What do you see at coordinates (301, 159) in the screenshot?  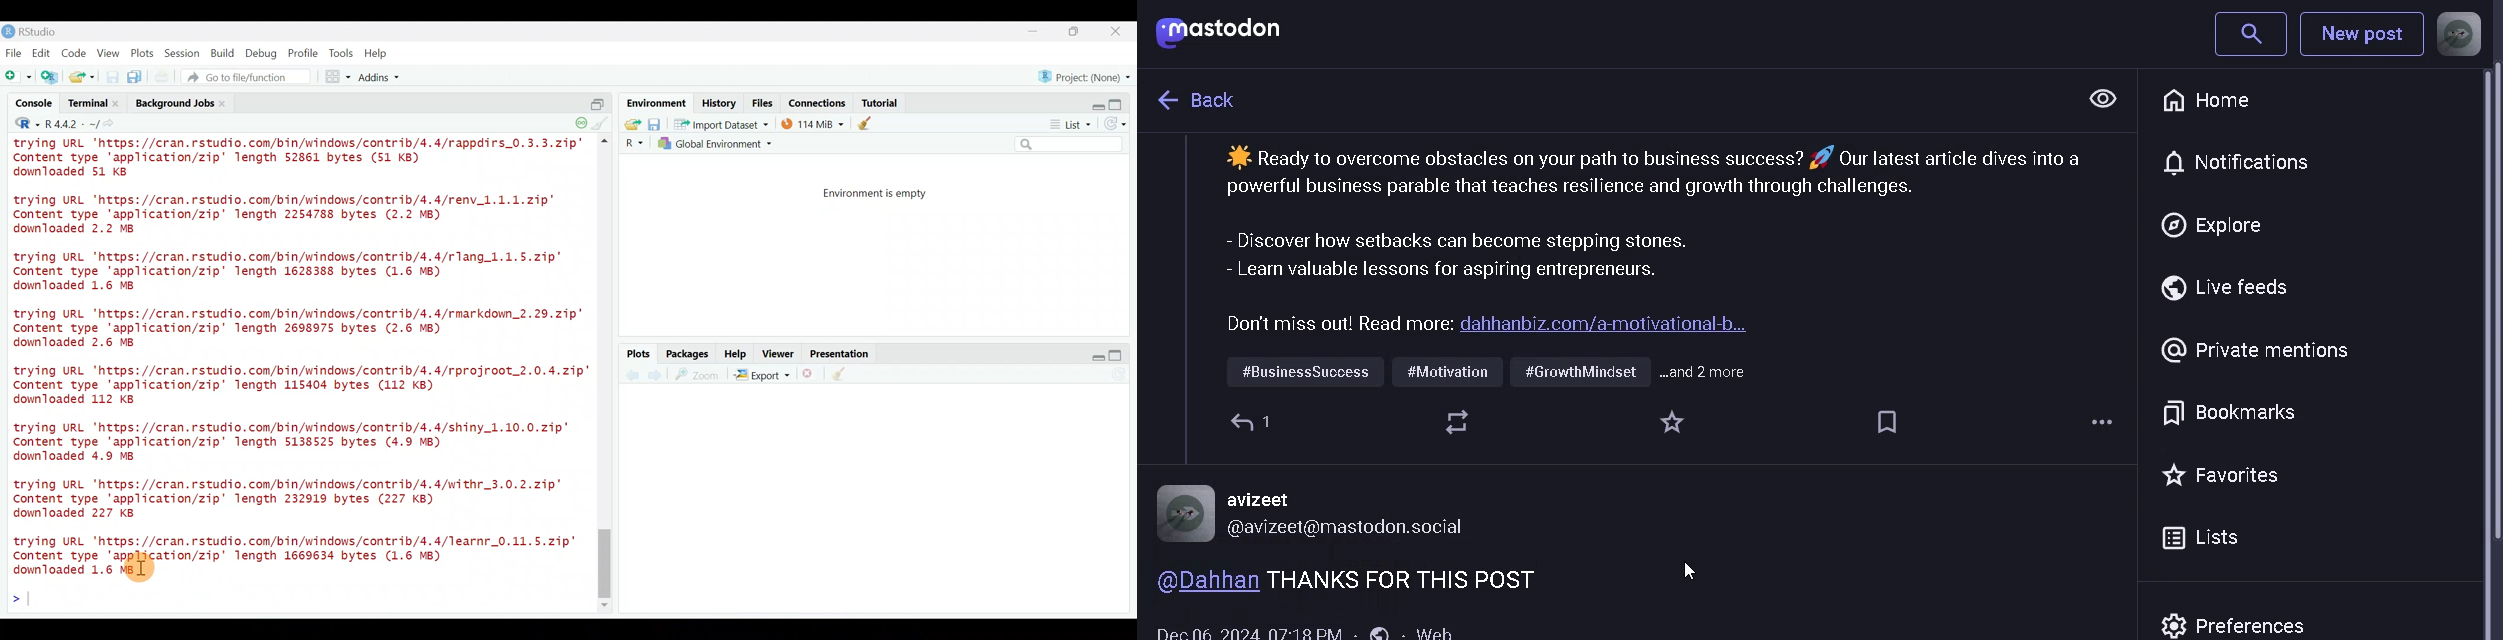 I see `trying URL 'https://cran.rstudio.com/bin/windows/contrib/4.4/rappdirs_0.3.3.zip"’
Content type 'application/zip' length 52861 bytes (51 KB)
downloaded 51 KB` at bounding box center [301, 159].